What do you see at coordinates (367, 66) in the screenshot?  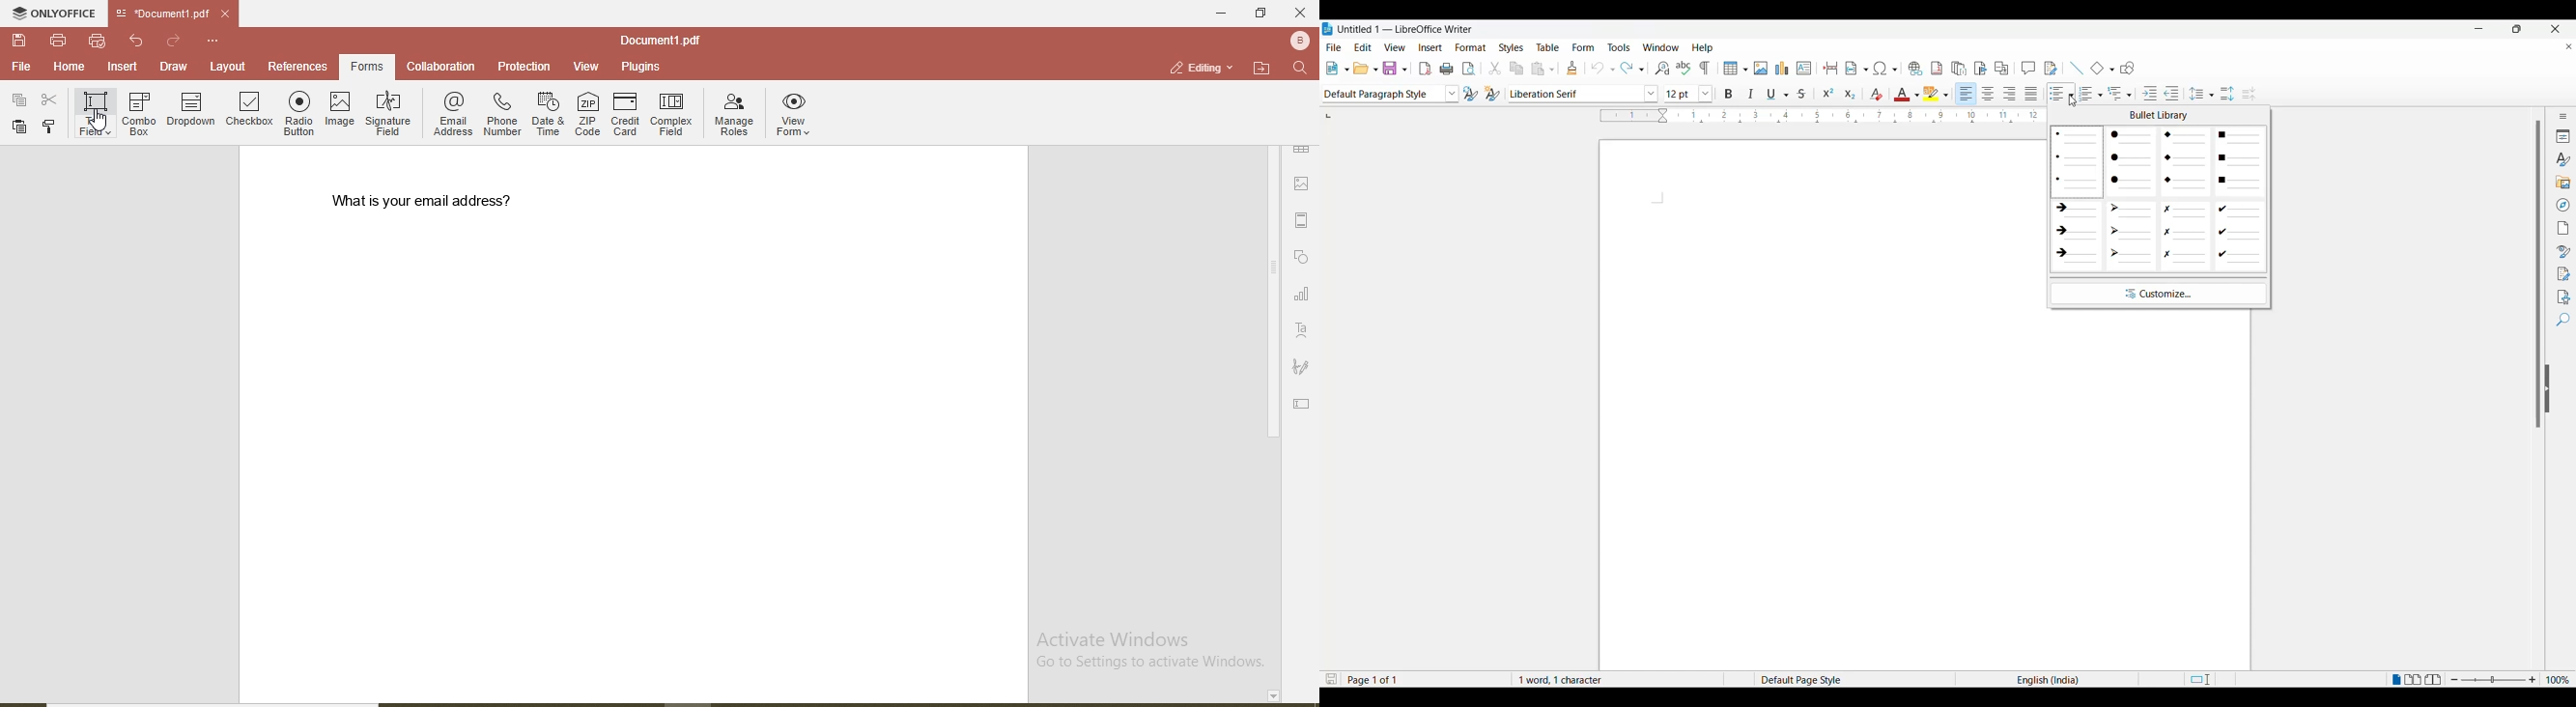 I see `forms` at bounding box center [367, 66].